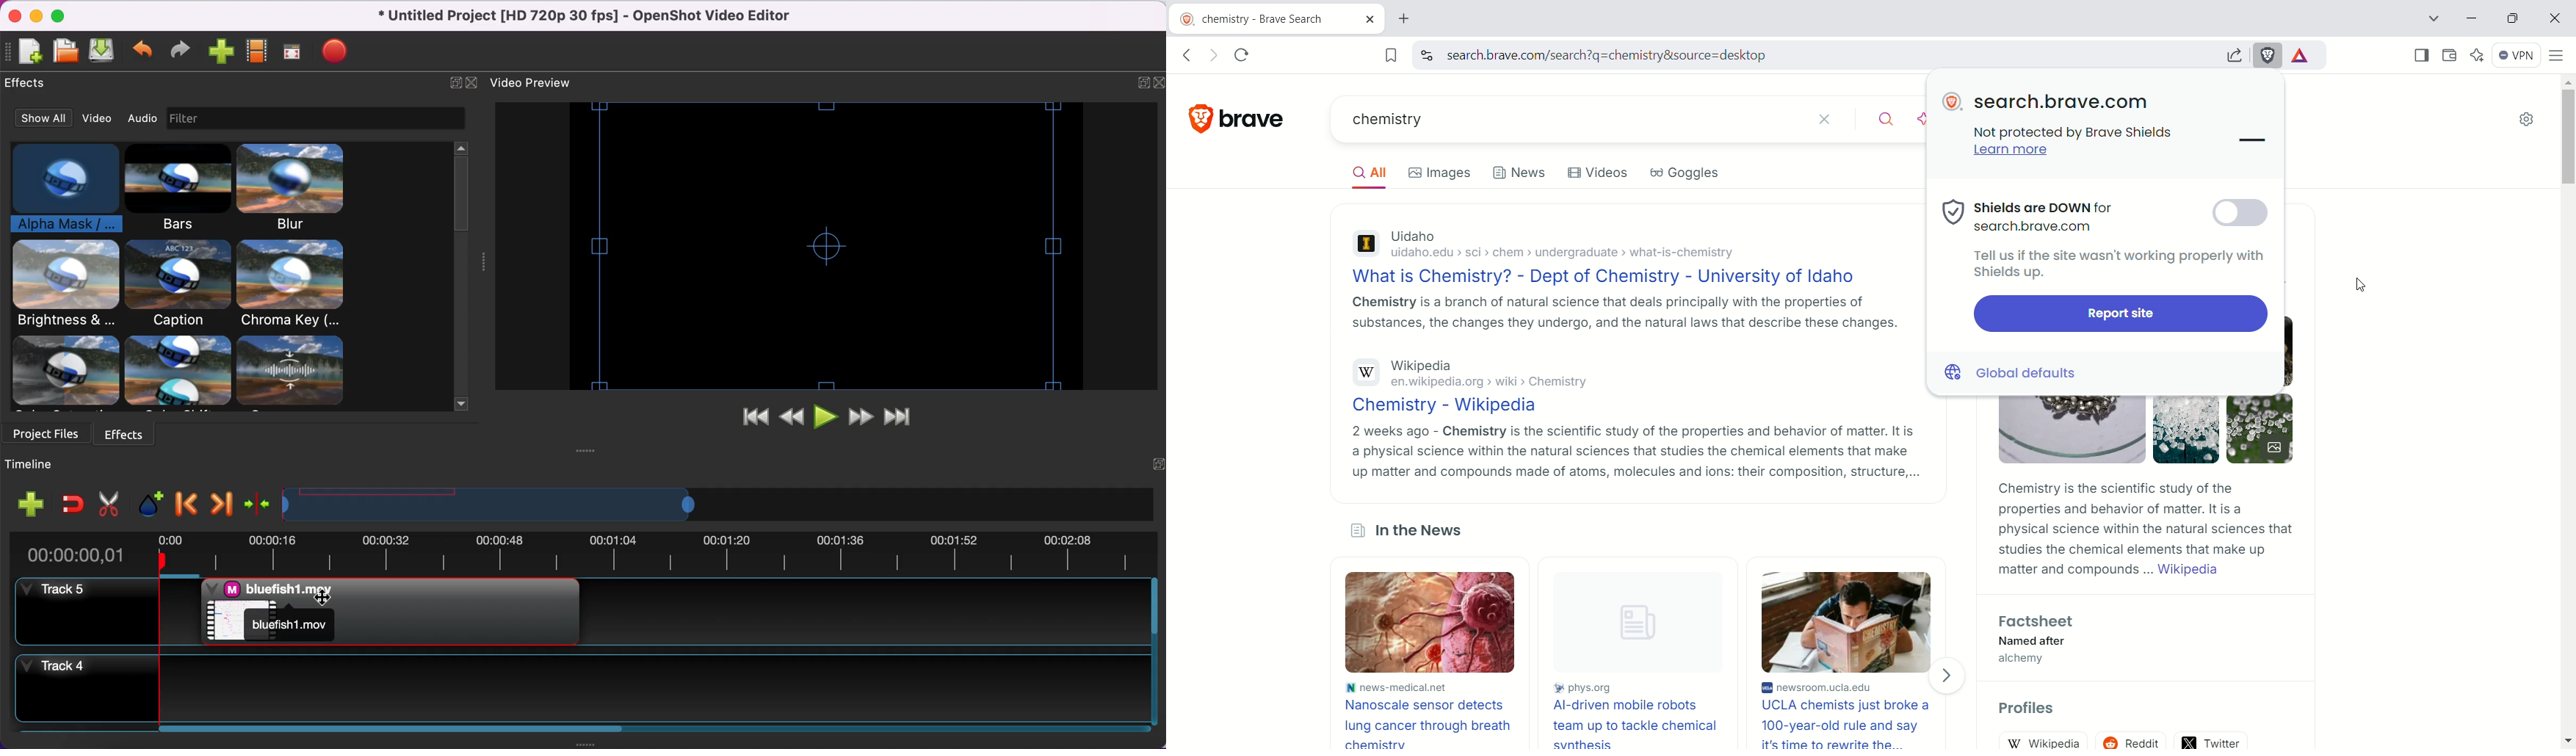 The image size is (2576, 756). What do you see at coordinates (142, 116) in the screenshot?
I see `audio` at bounding box center [142, 116].